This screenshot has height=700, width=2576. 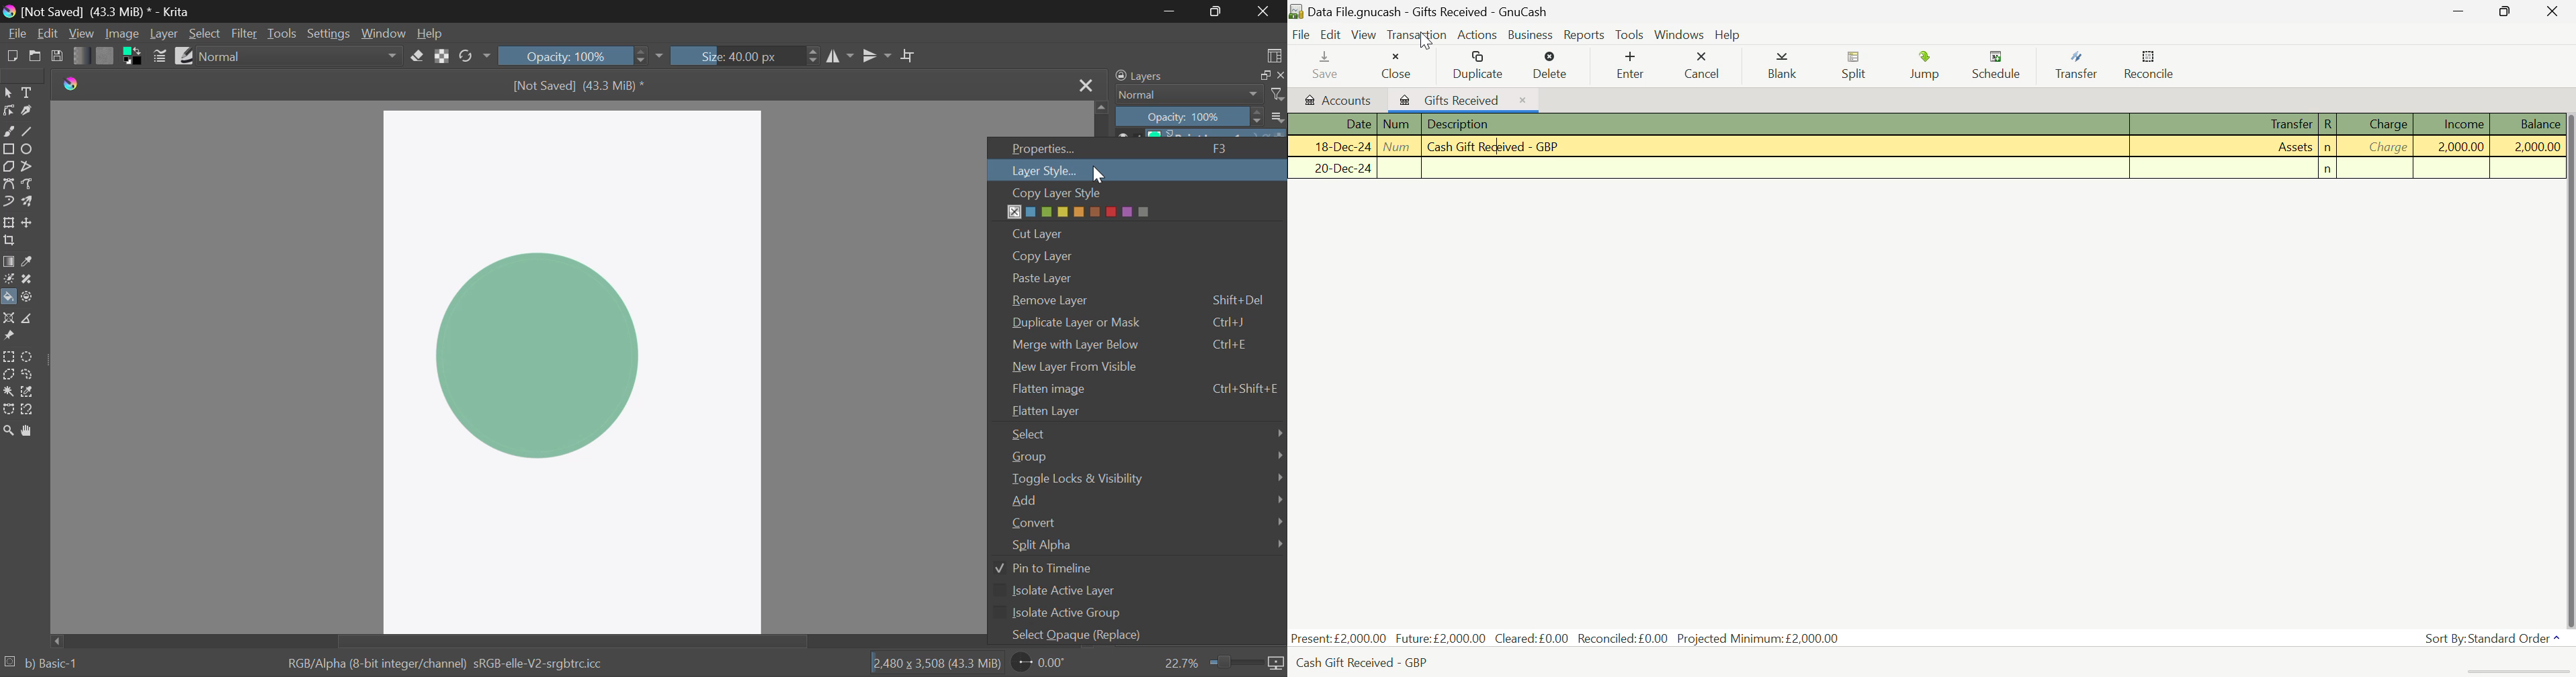 I want to click on Balance, so click(x=2528, y=168).